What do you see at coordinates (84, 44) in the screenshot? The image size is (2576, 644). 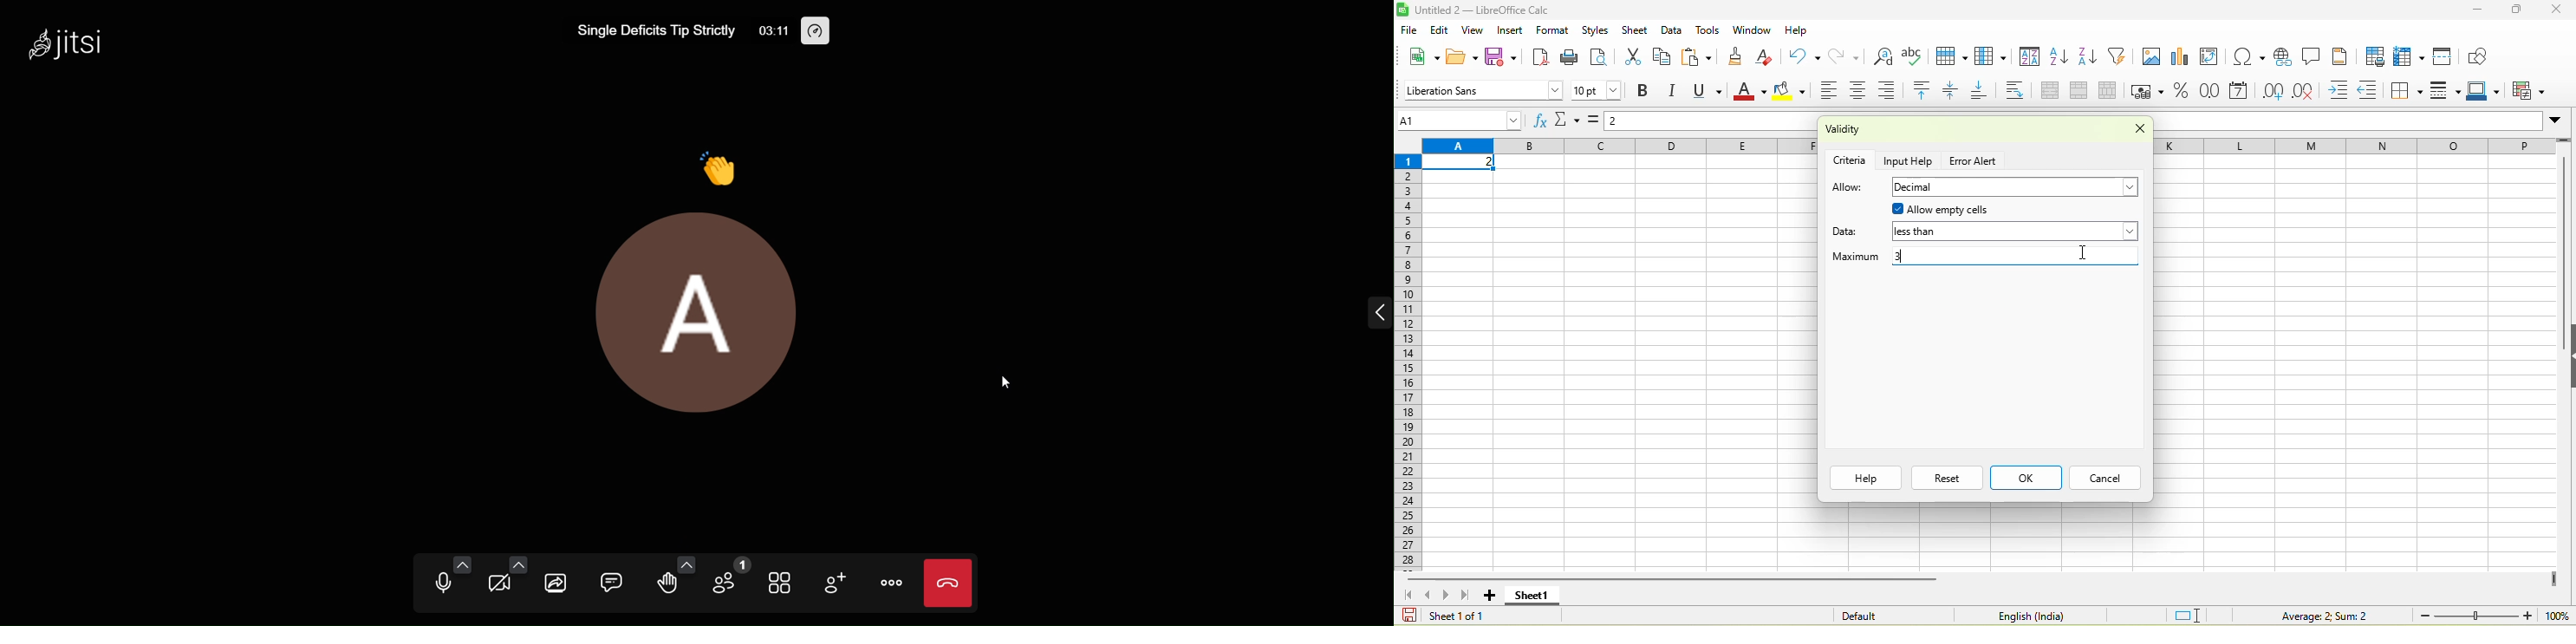 I see `jitsi` at bounding box center [84, 44].